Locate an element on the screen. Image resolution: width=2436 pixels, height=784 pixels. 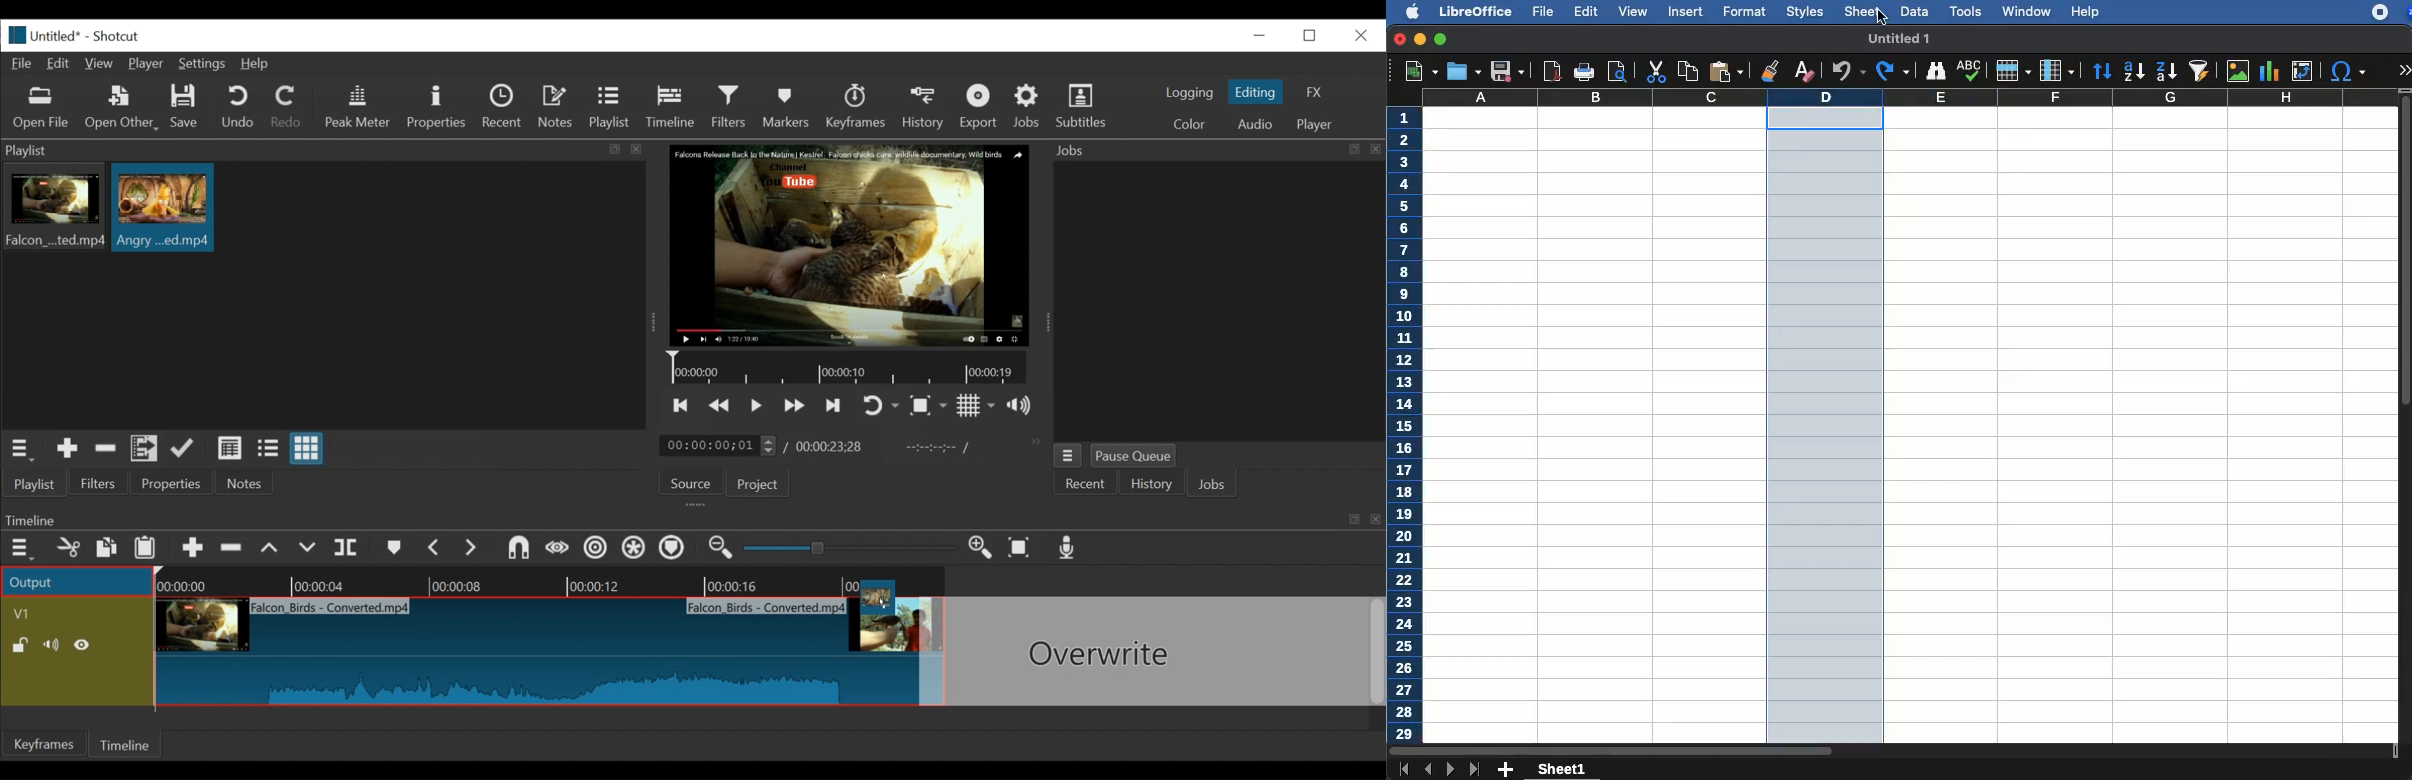
Undo is located at coordinates (240, 108).